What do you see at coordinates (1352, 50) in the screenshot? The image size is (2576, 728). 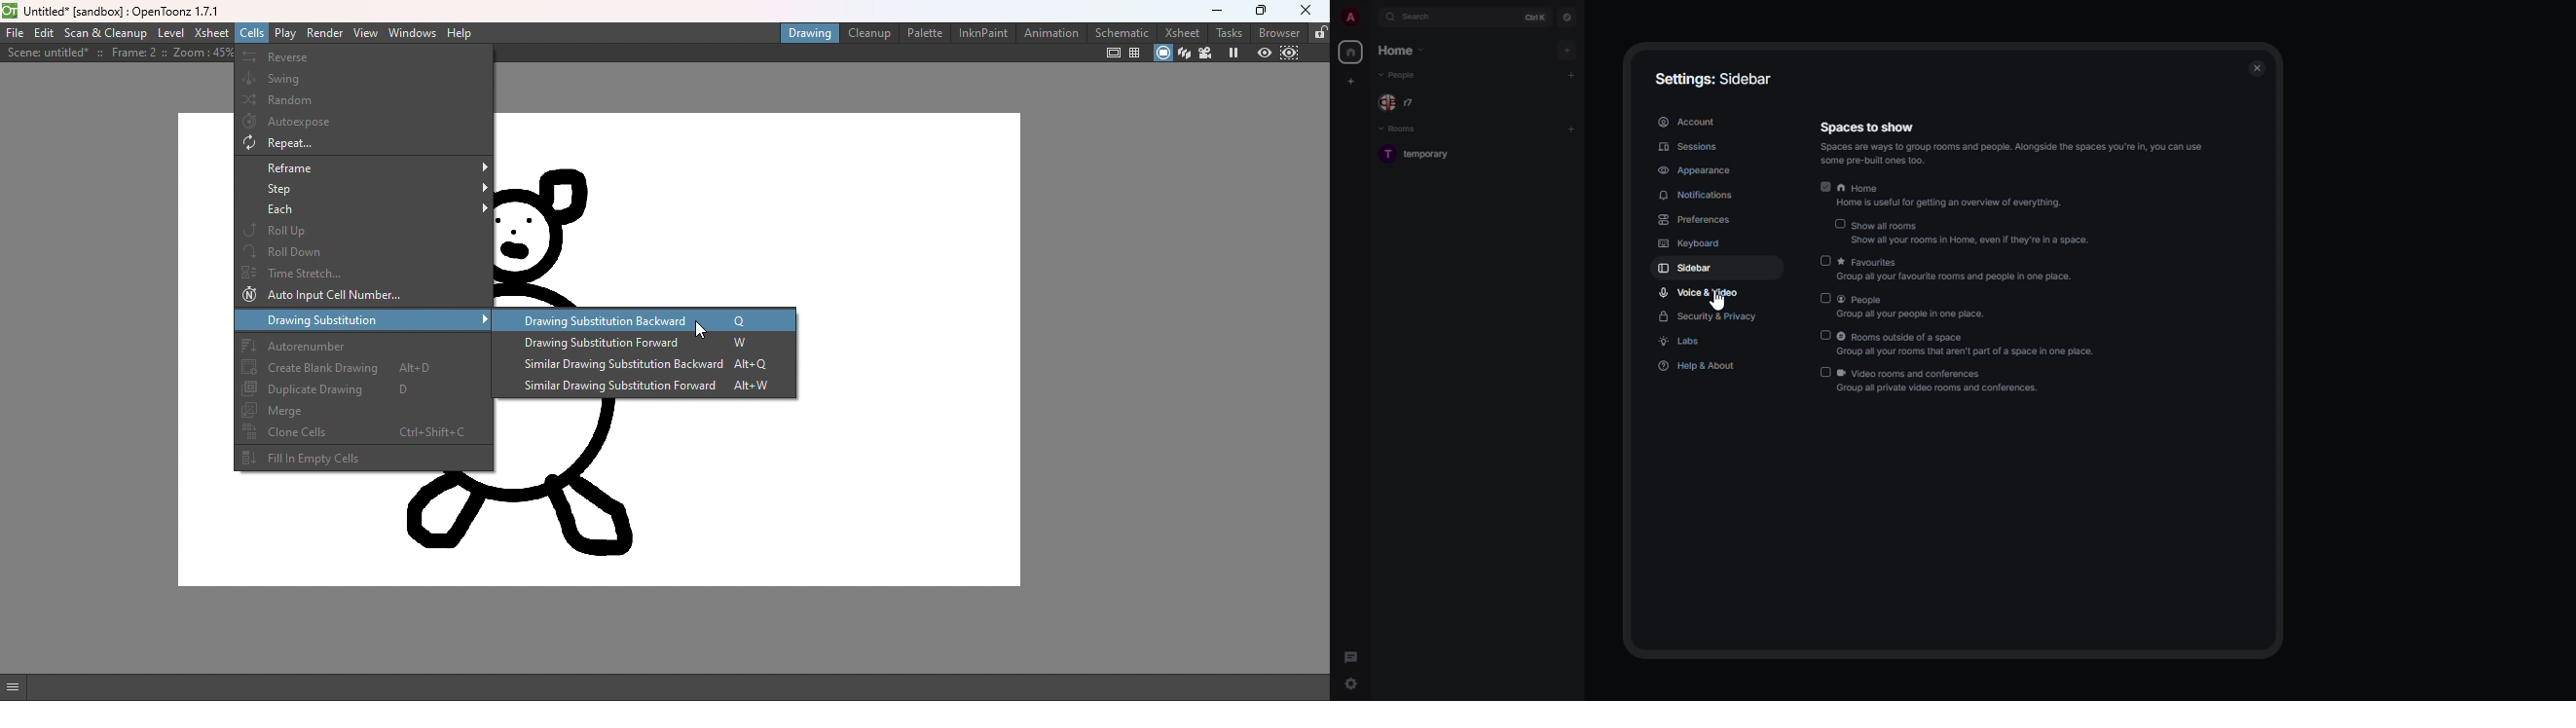 I see `home` at bounding box center [1352, 50].